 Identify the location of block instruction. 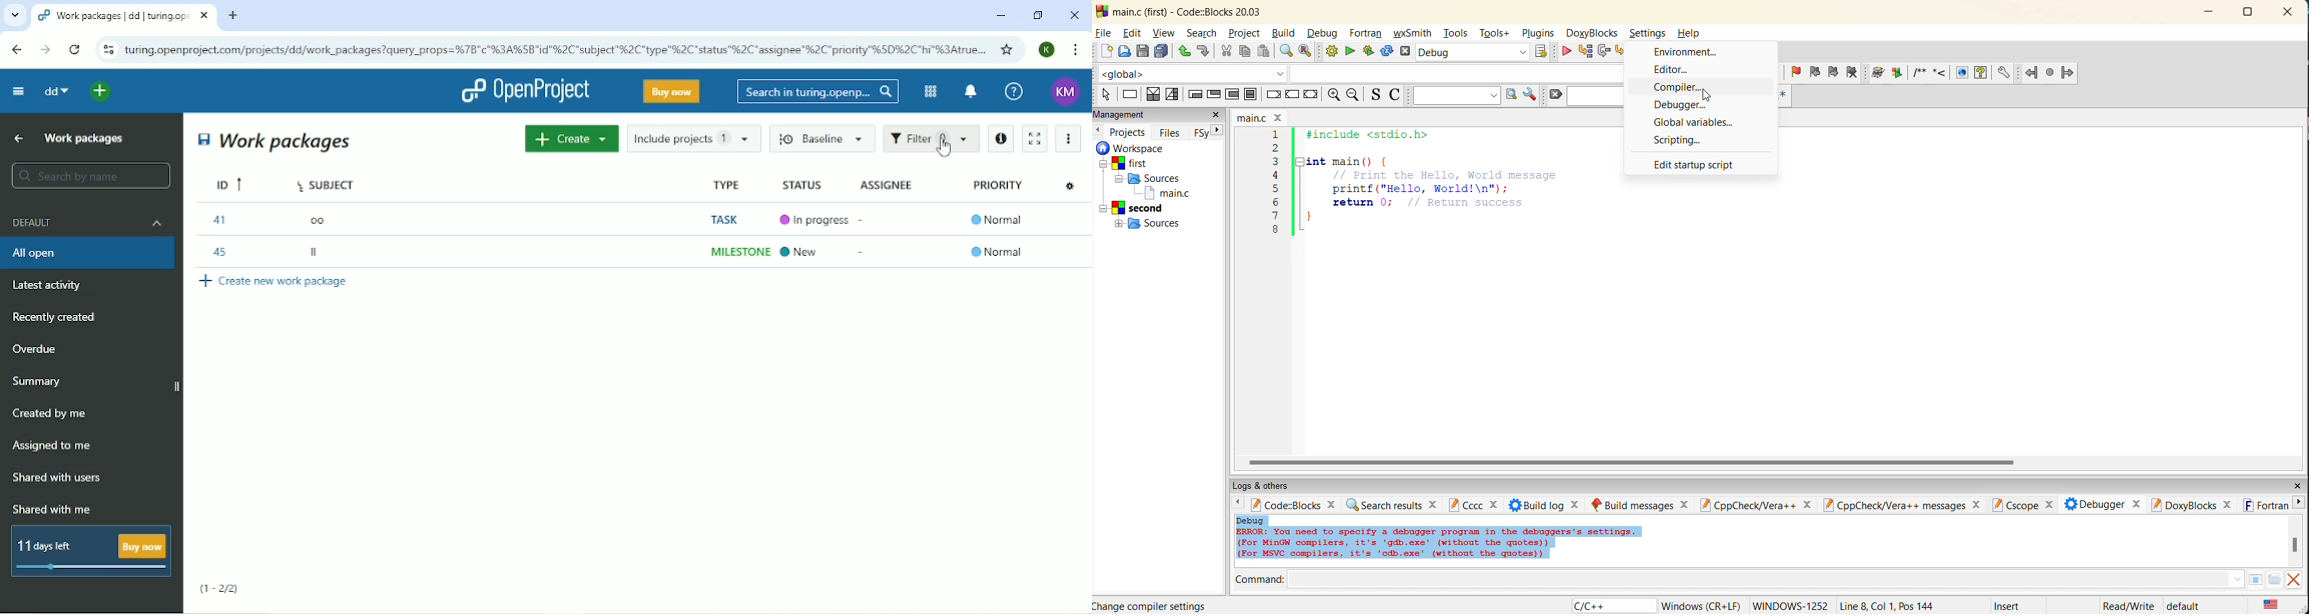
(1250, 95).